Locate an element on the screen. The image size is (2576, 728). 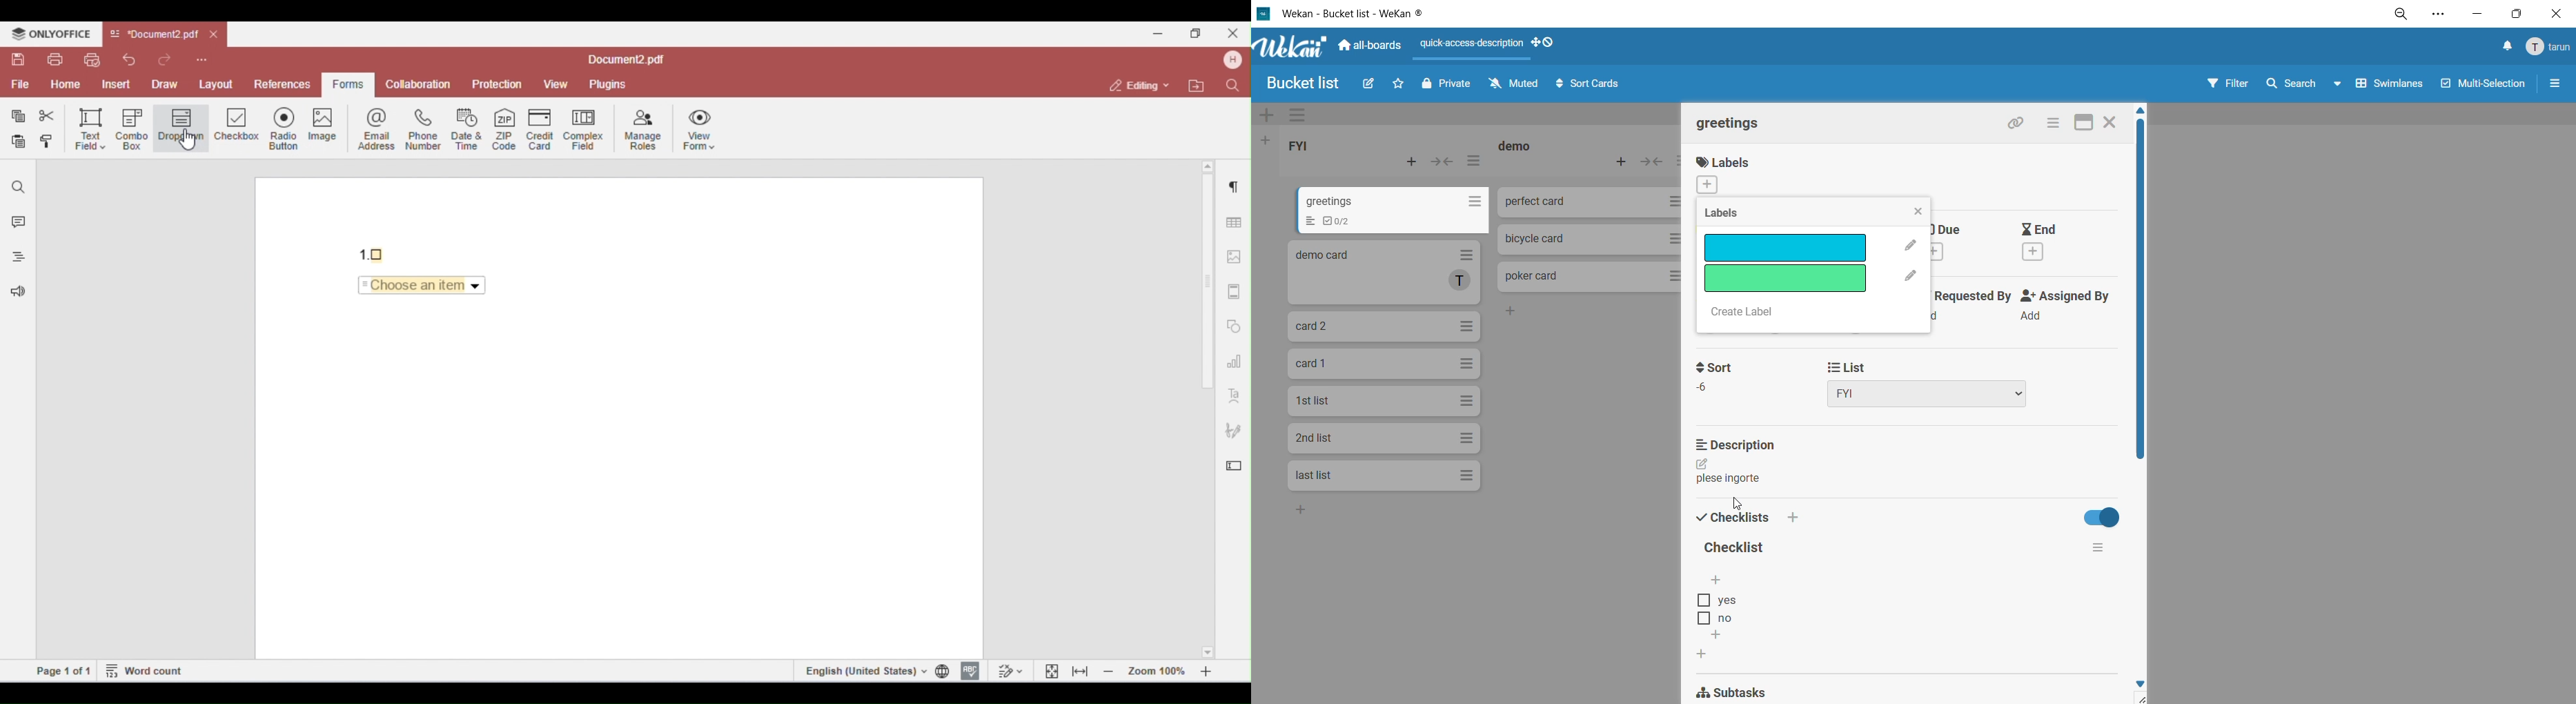
zoom is located at coordinates (2400, 15).